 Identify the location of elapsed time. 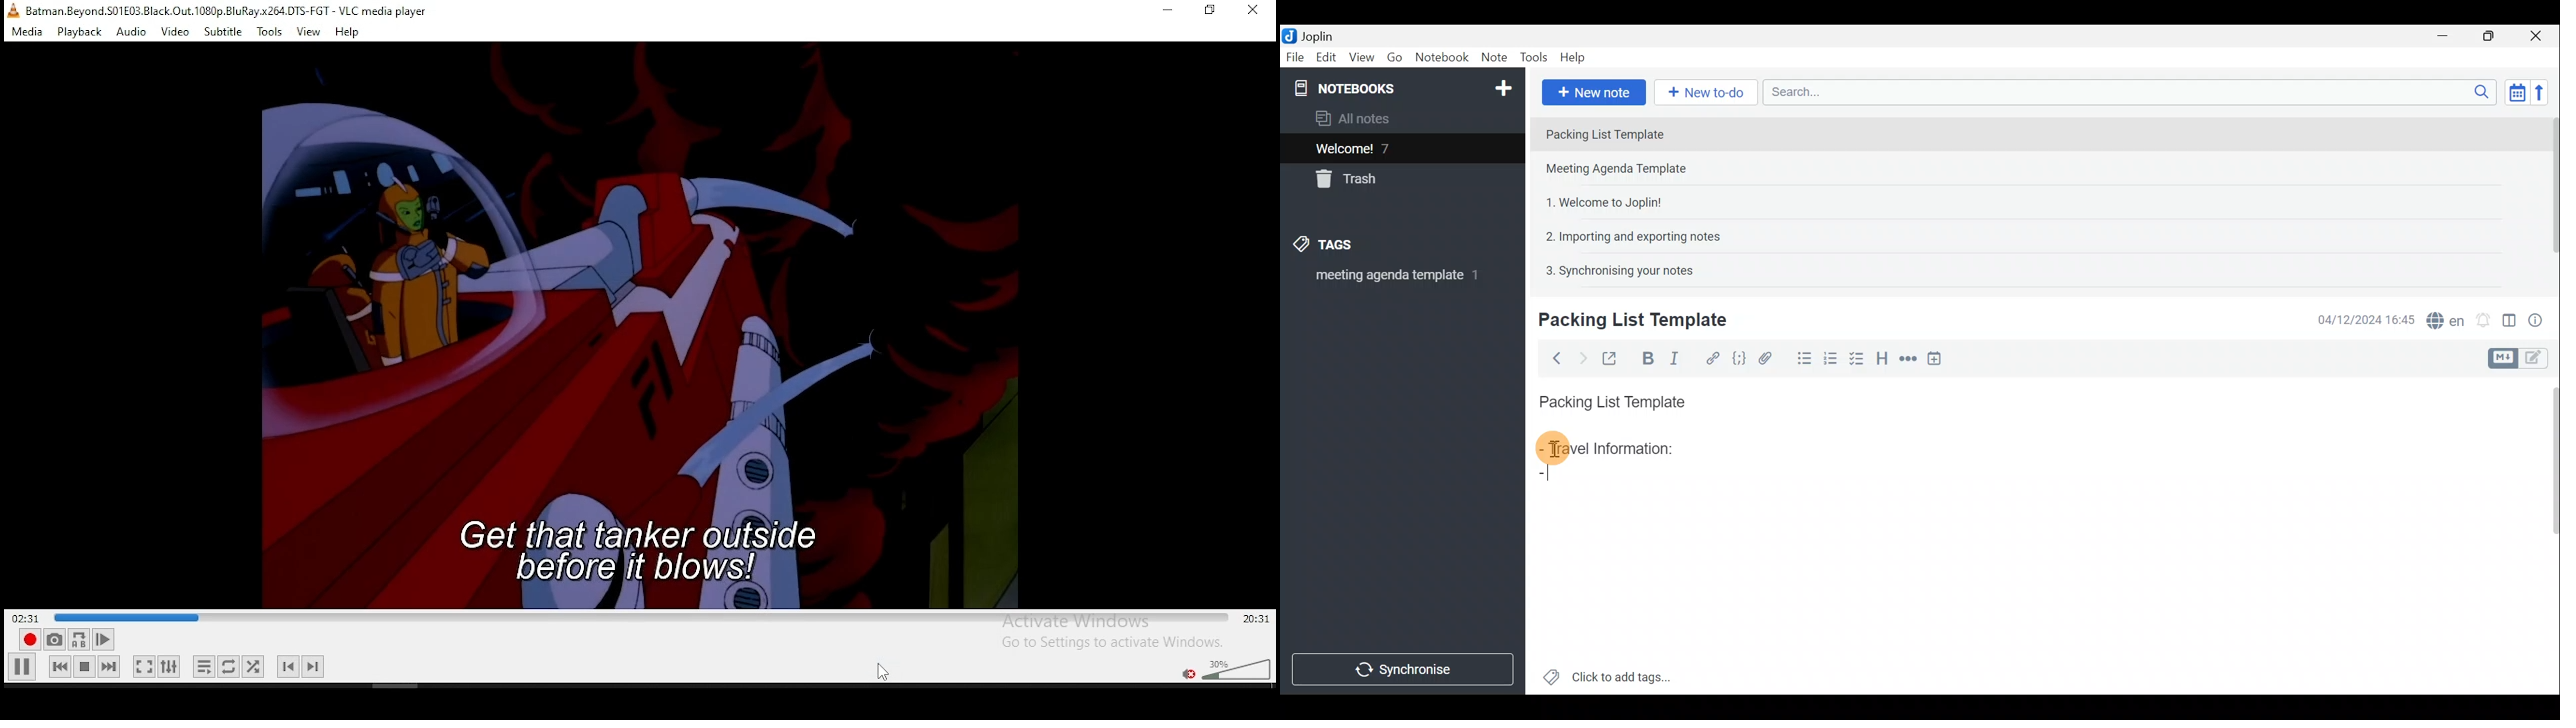
(27, 616).